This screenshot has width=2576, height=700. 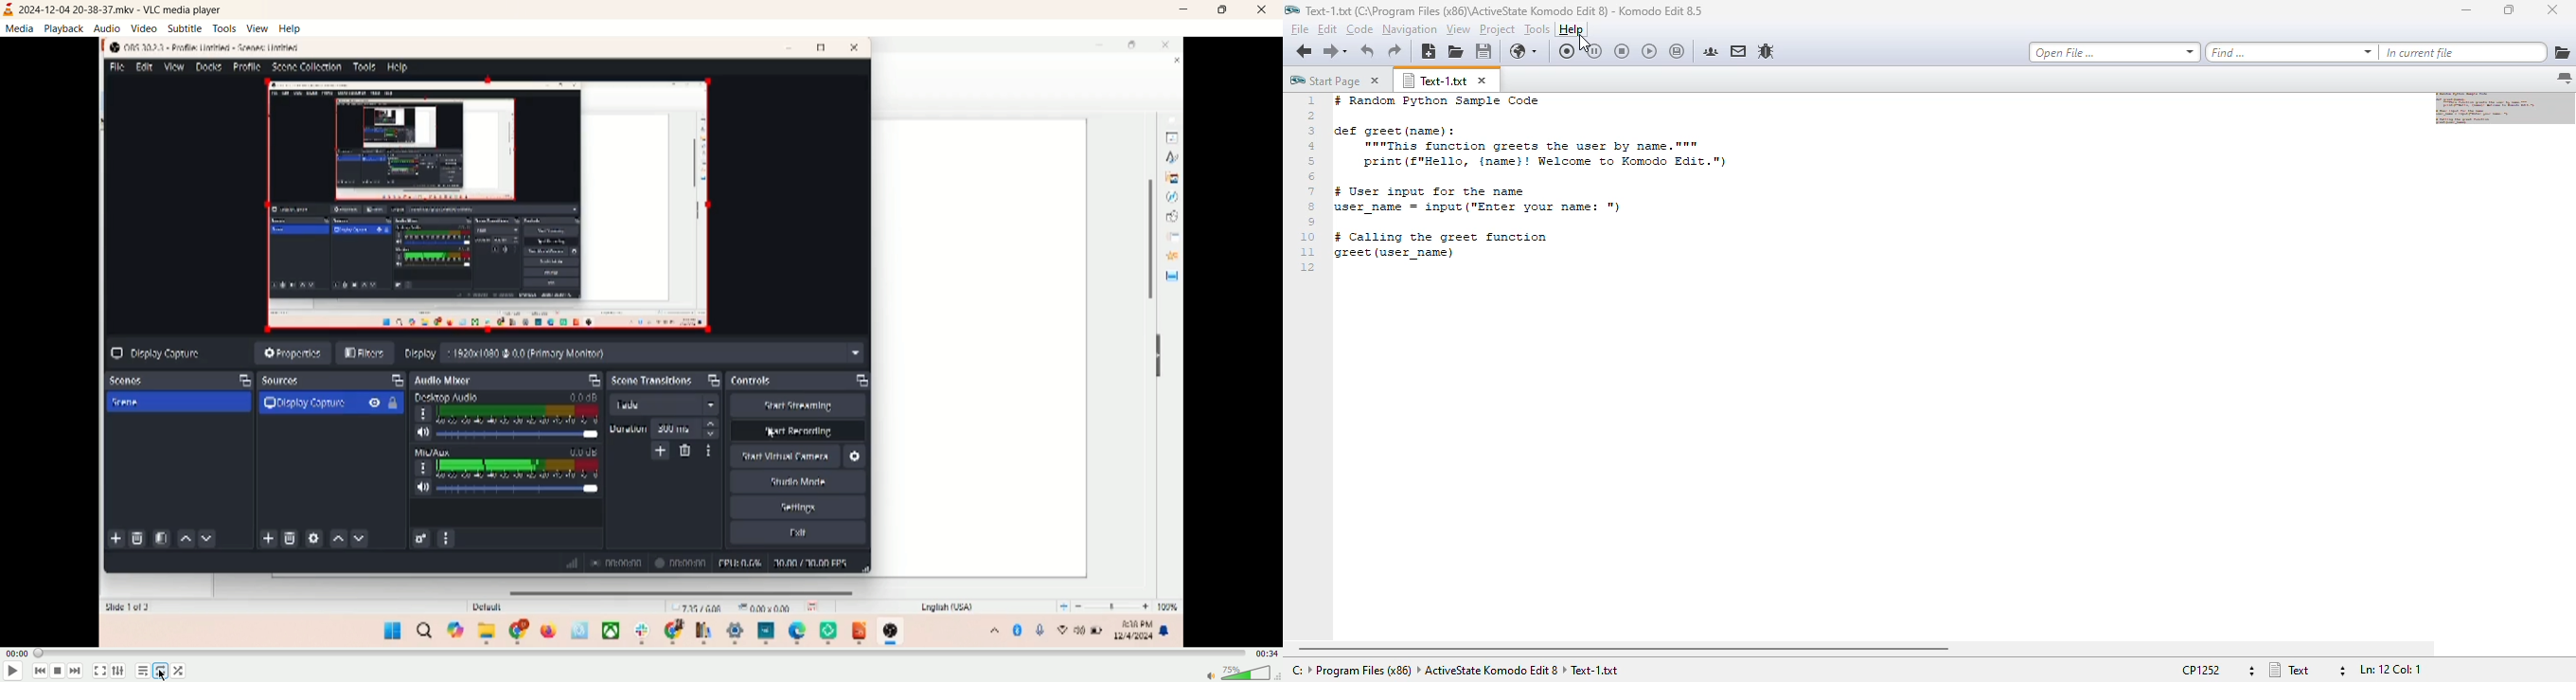 What do you see at coordinates (1324, 80) in the screenshot?
I see `start page` at bounding box center [1324, 80].